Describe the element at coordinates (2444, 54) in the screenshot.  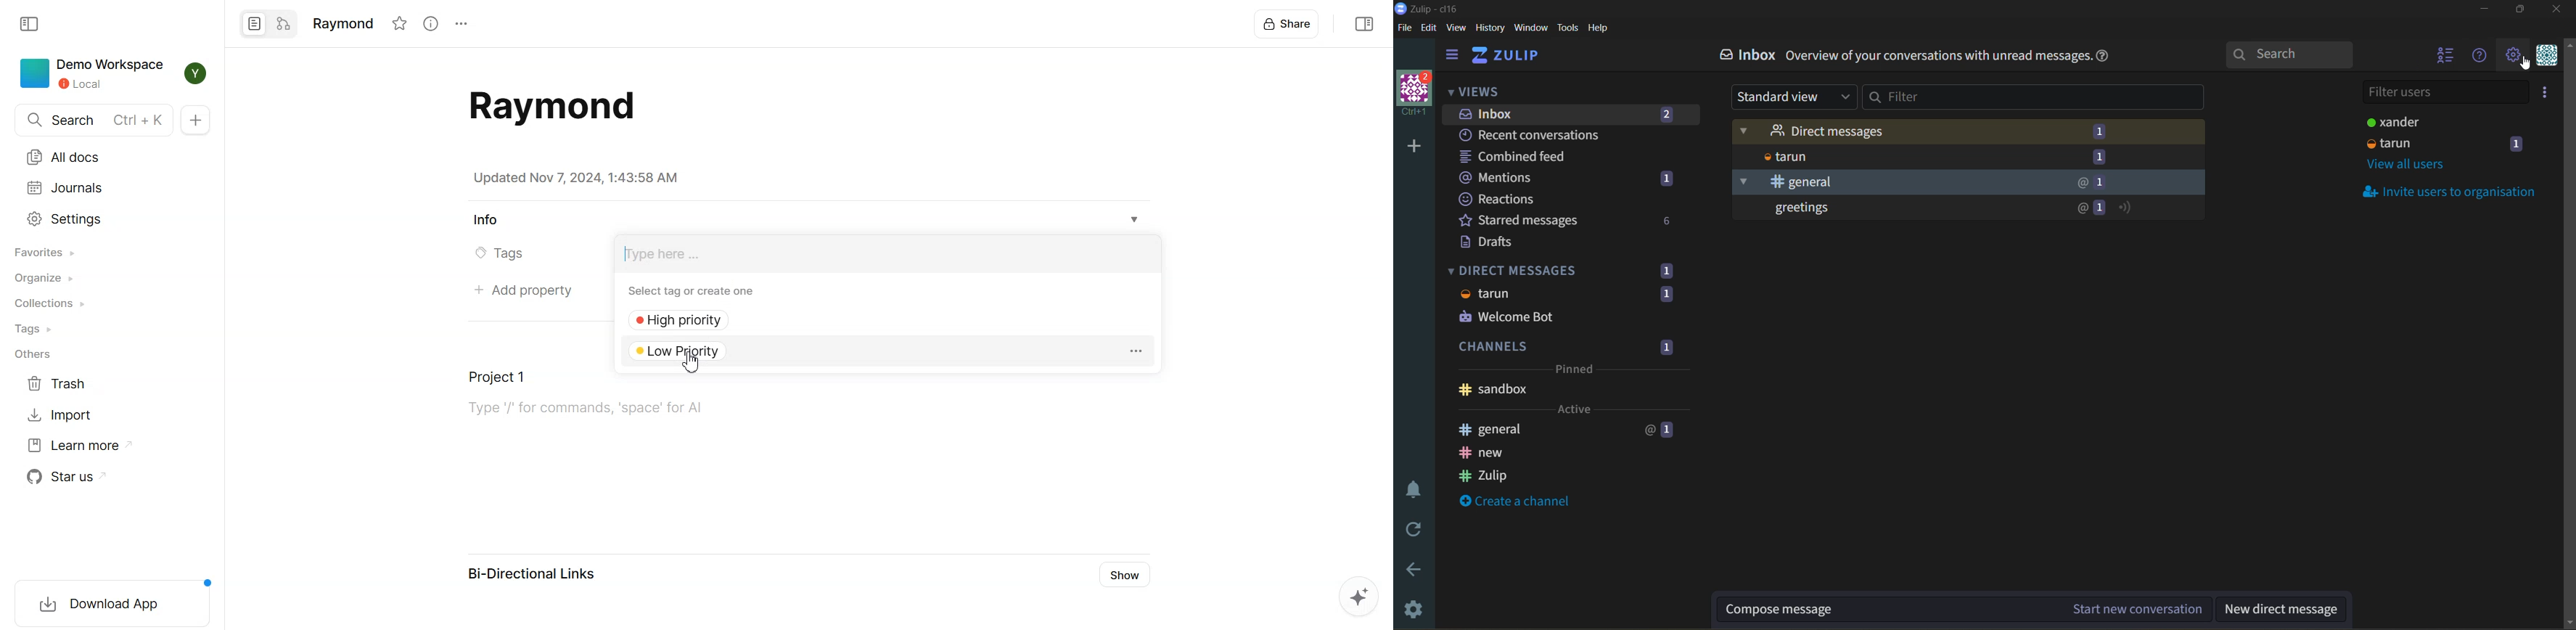
I see `hide  user list` at that location.